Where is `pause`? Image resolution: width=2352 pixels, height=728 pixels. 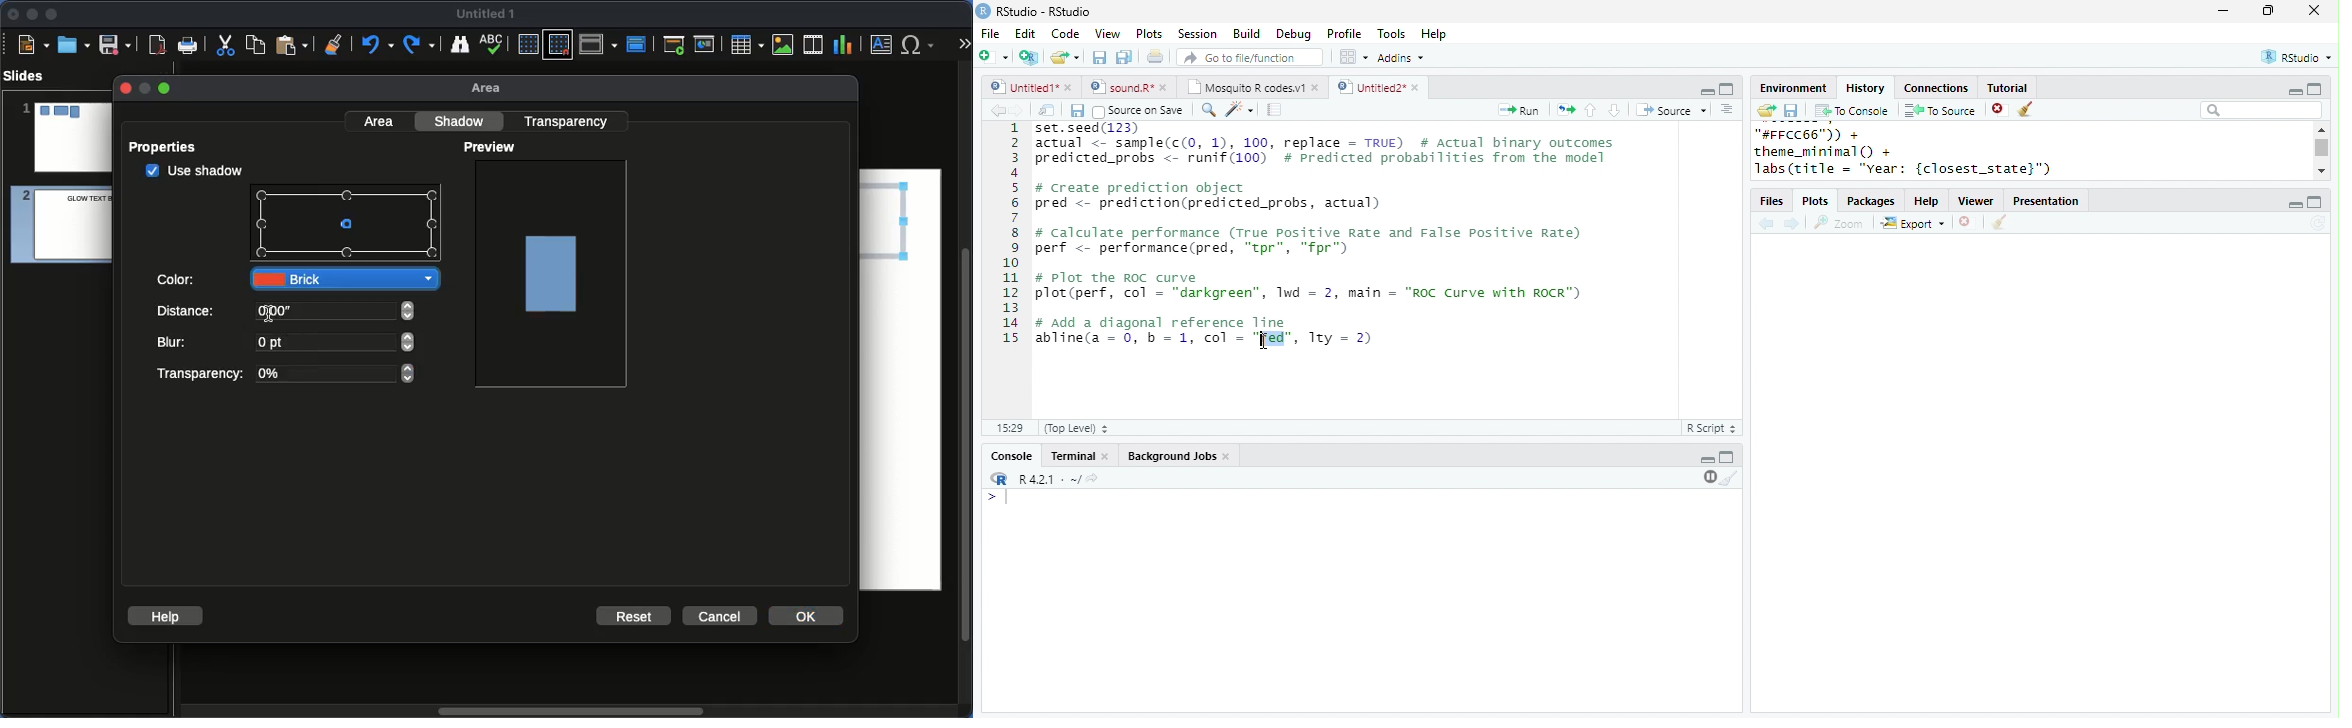
pause is located at coordinates (1708, 477).